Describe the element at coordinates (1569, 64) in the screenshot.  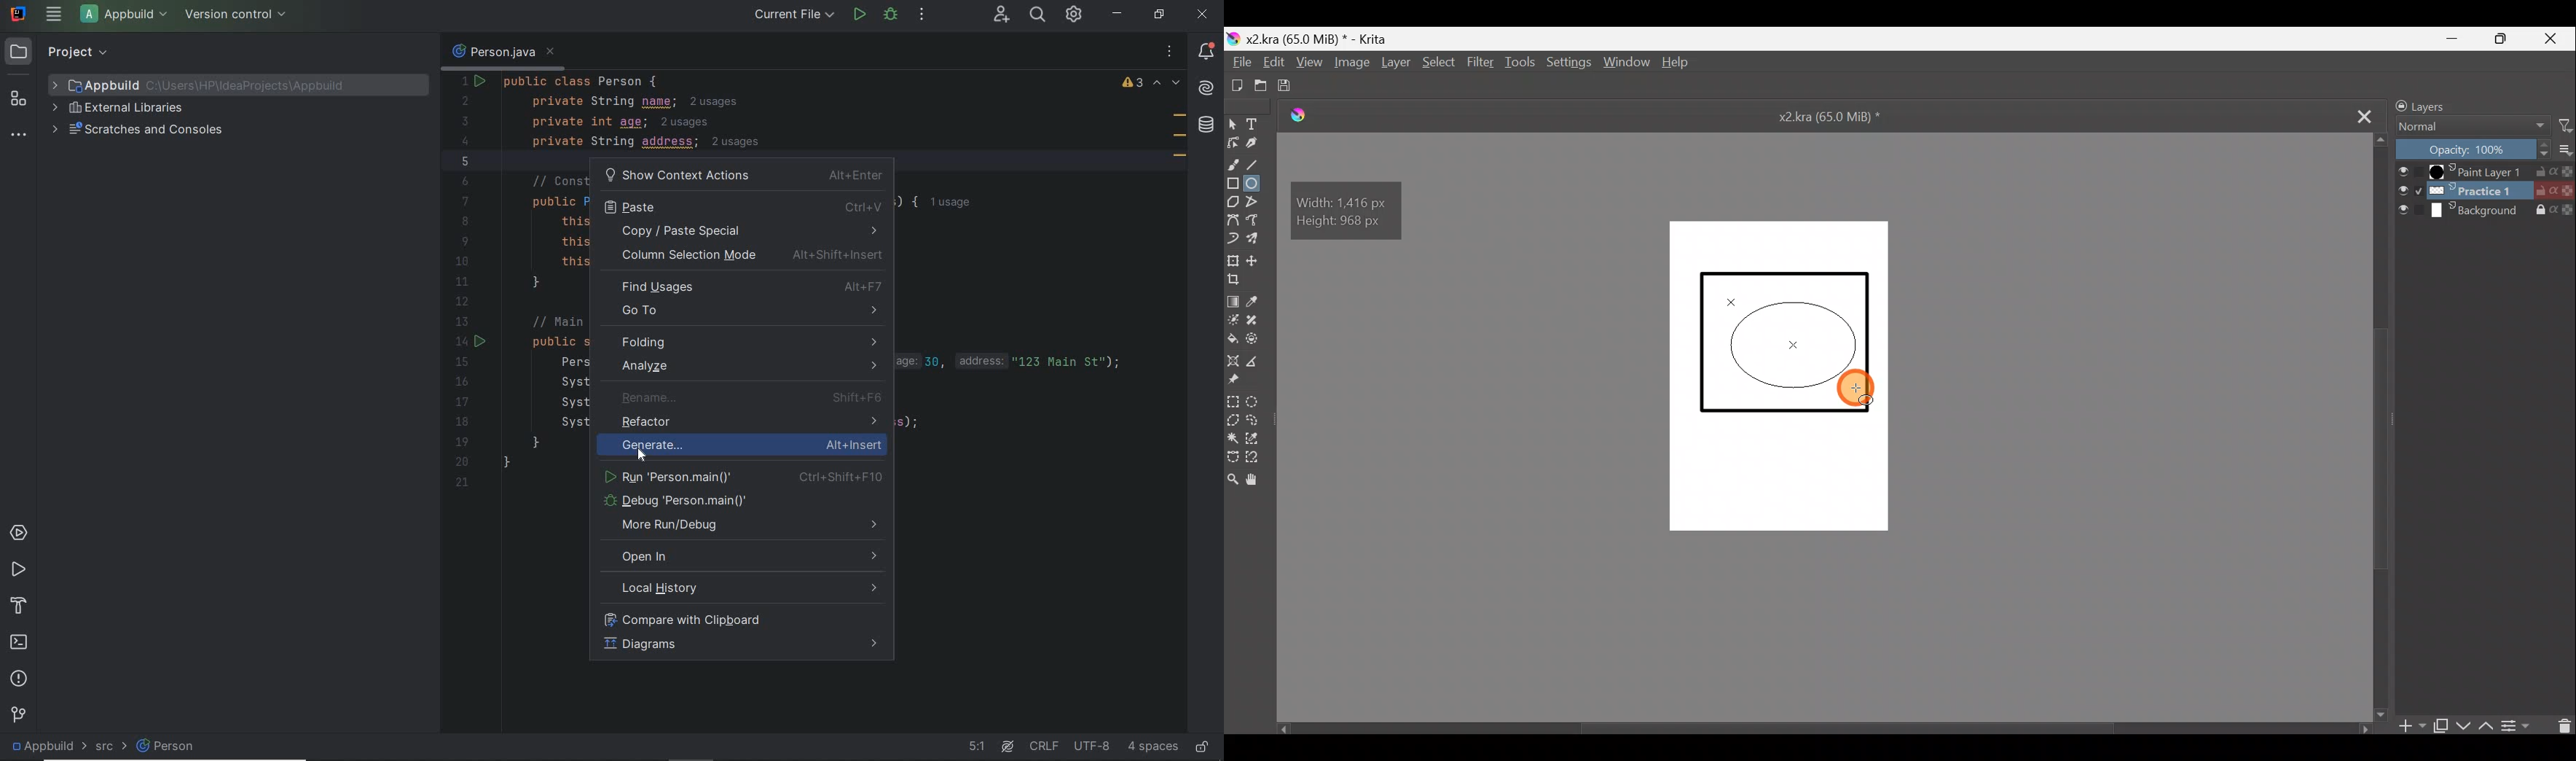
I see `Settings` at that location.